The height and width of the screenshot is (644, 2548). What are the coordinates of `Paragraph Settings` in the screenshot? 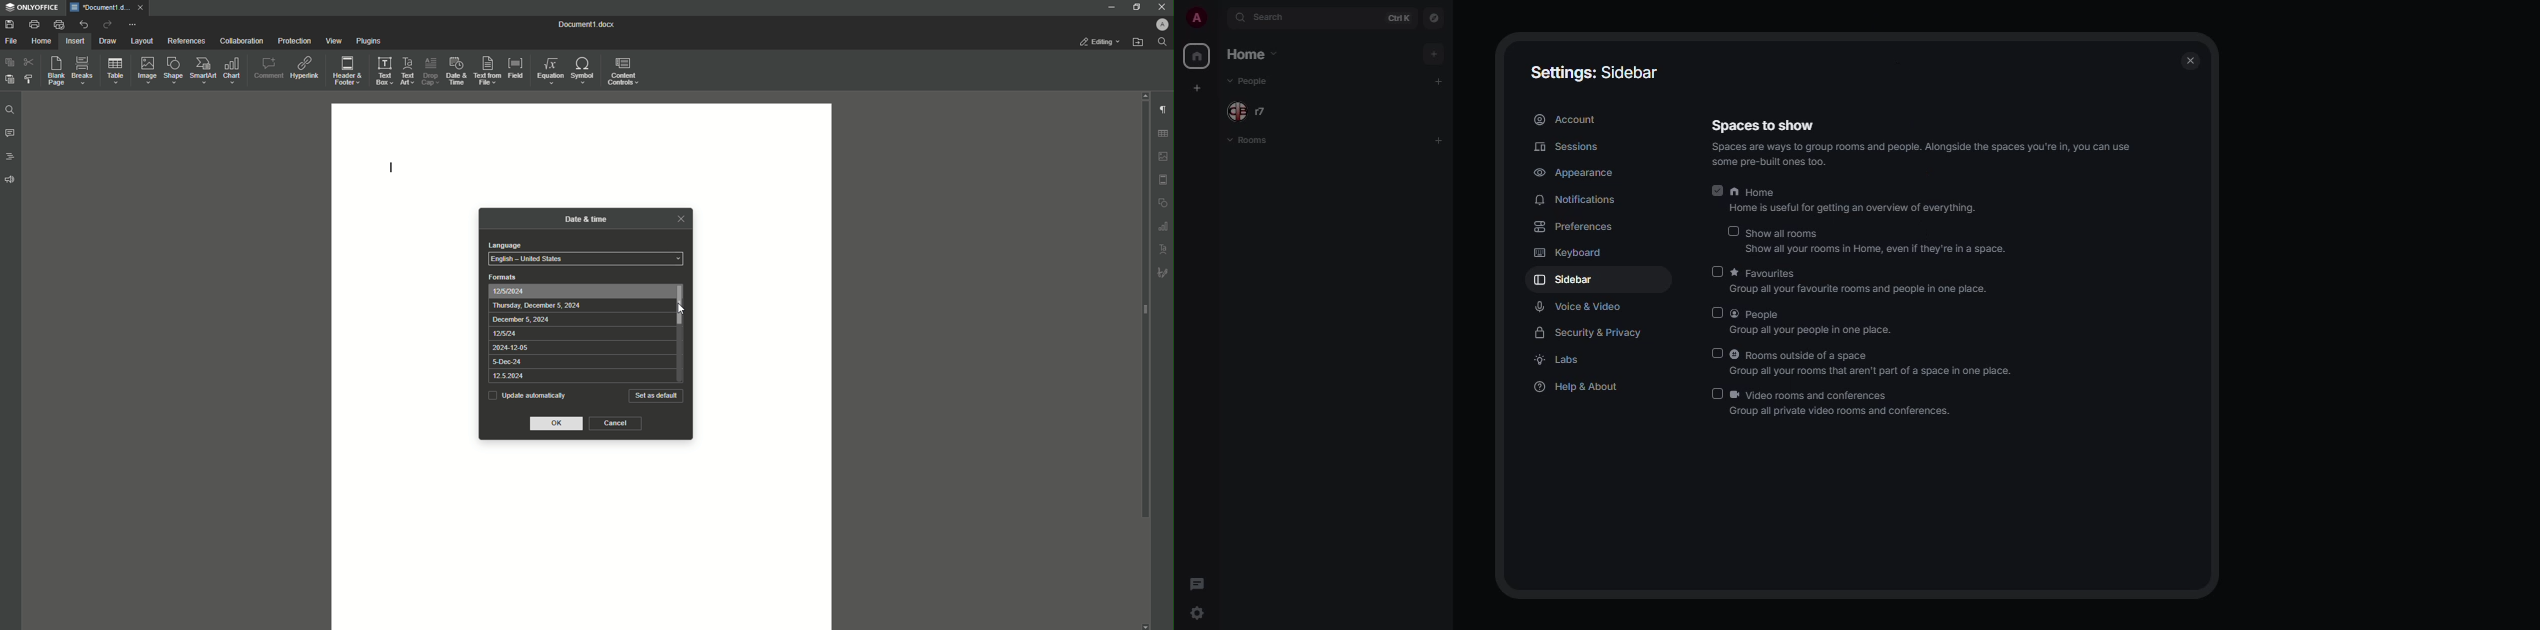 It's located at (1162, 108).